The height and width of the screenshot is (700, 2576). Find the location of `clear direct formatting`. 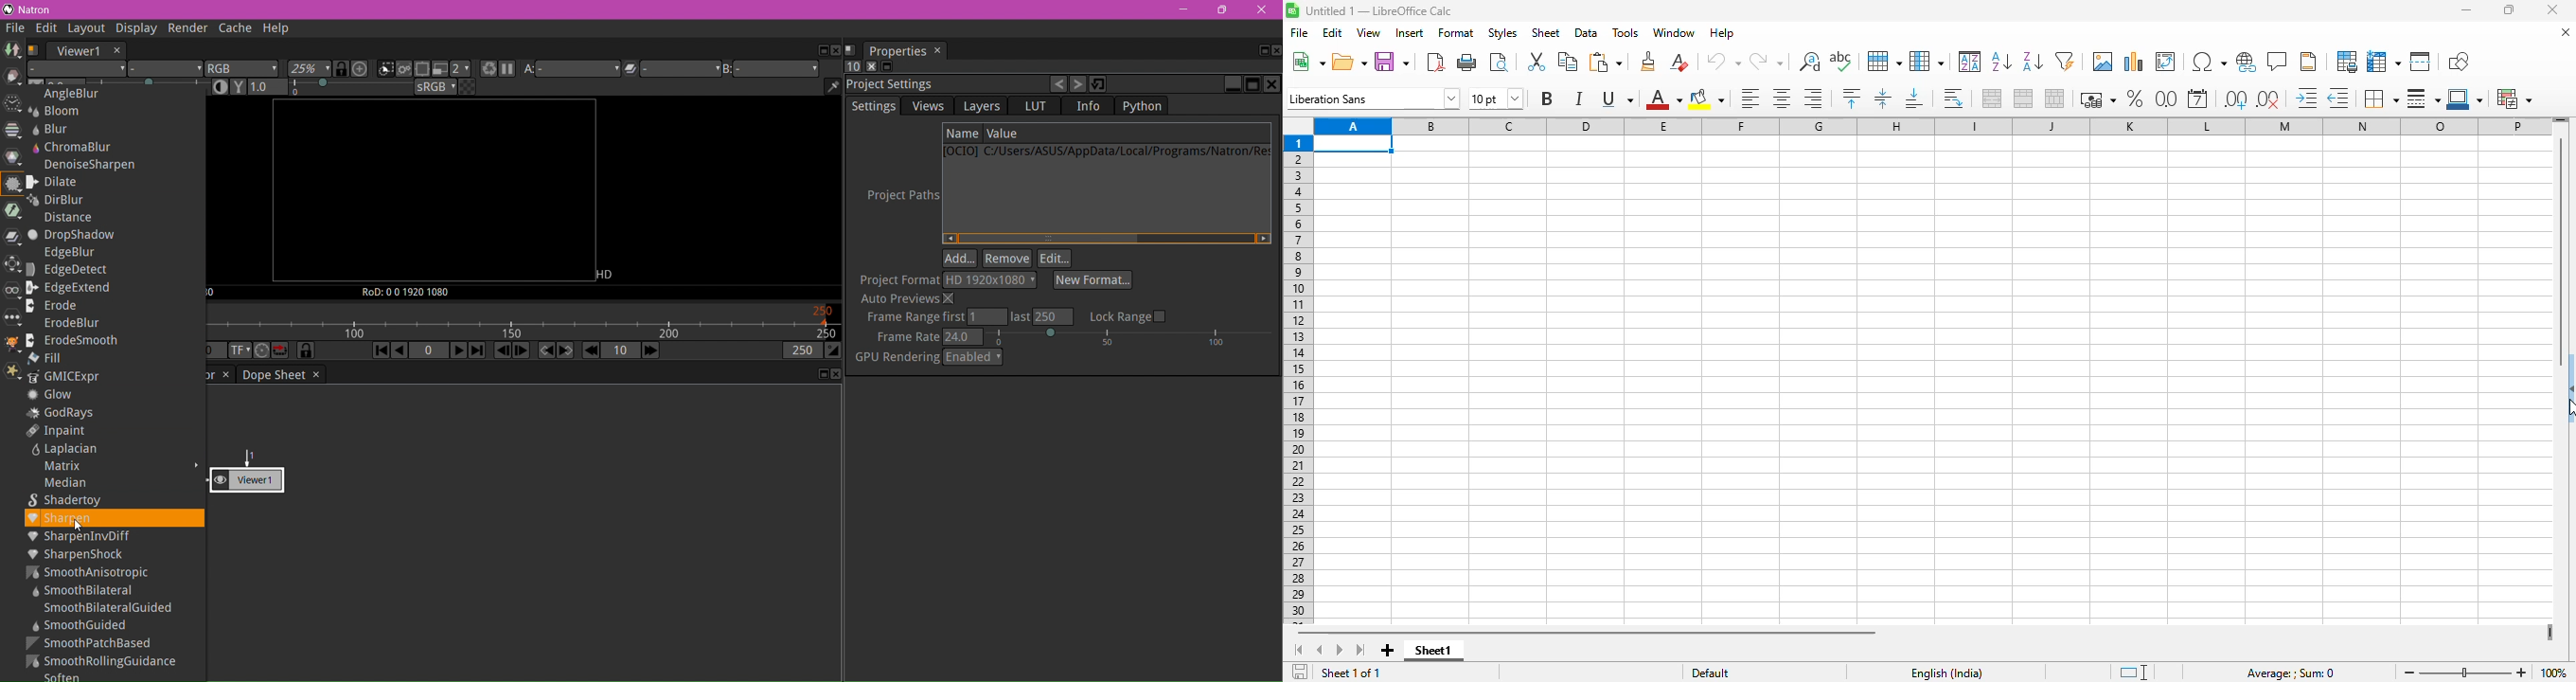

clear direct formatting is located at coordinates (1679, 61).